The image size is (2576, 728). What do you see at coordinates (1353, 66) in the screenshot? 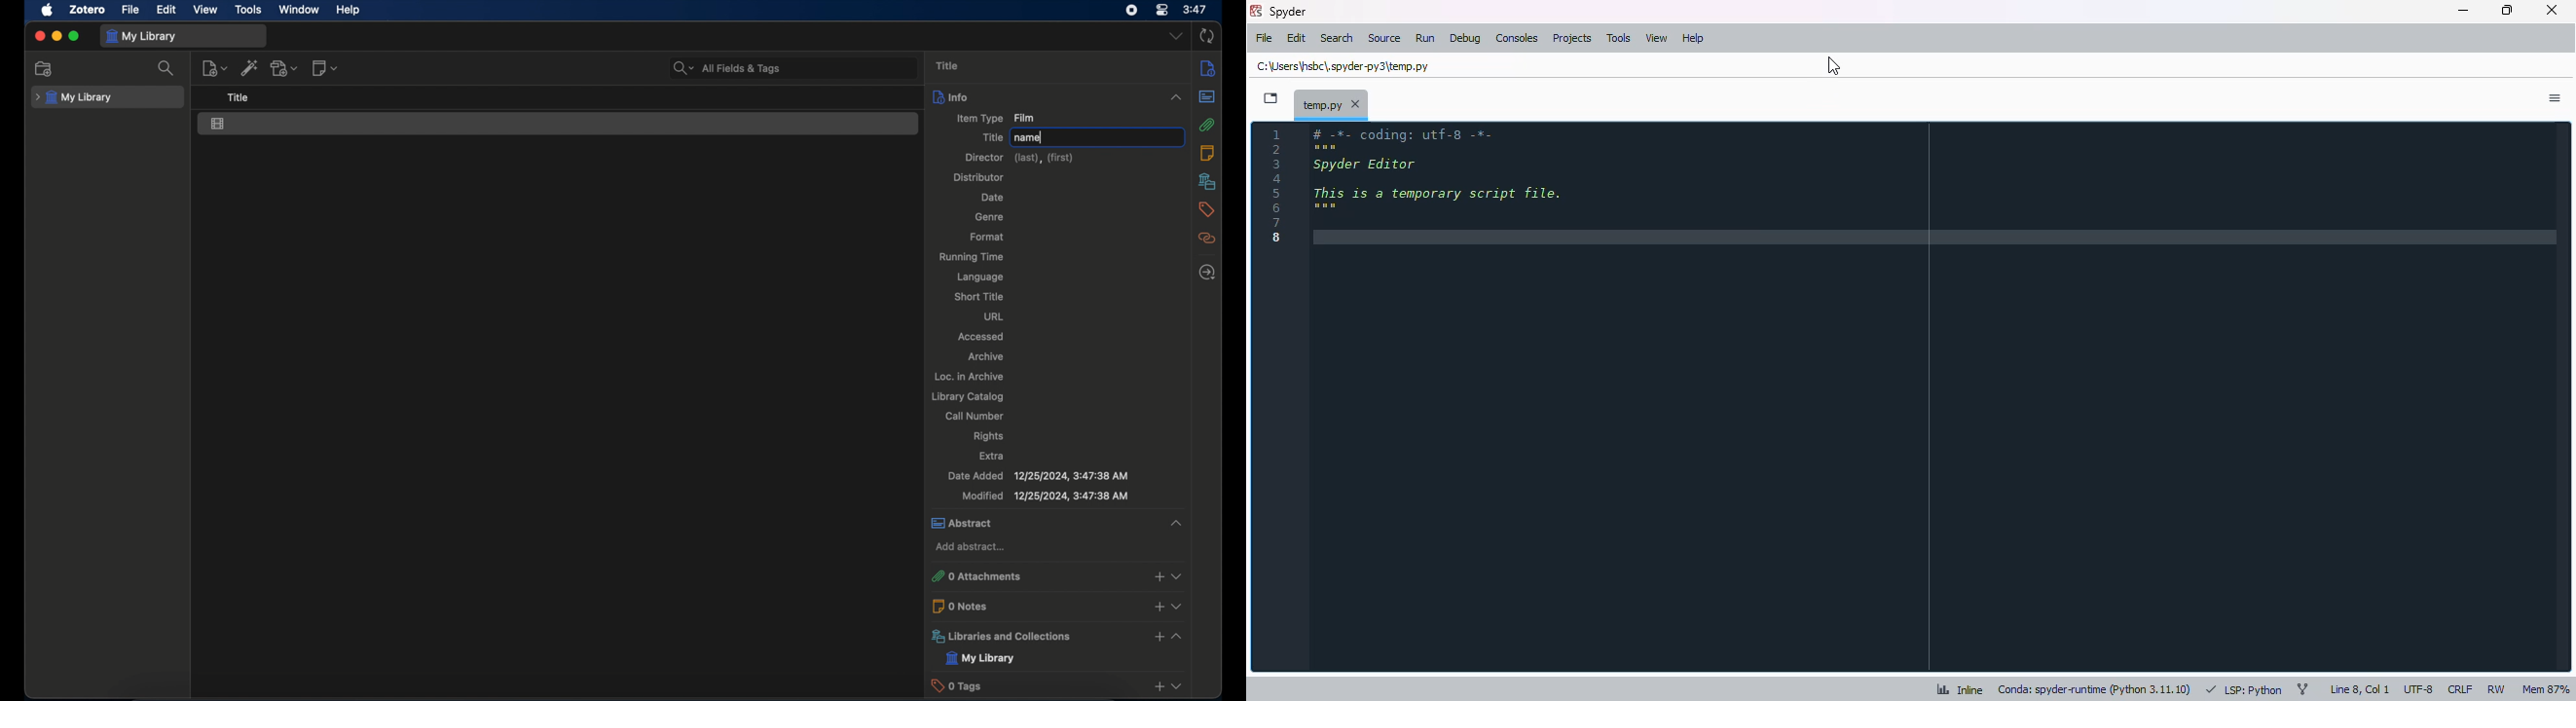
I see `file path` at bounding box center [1353, 66].